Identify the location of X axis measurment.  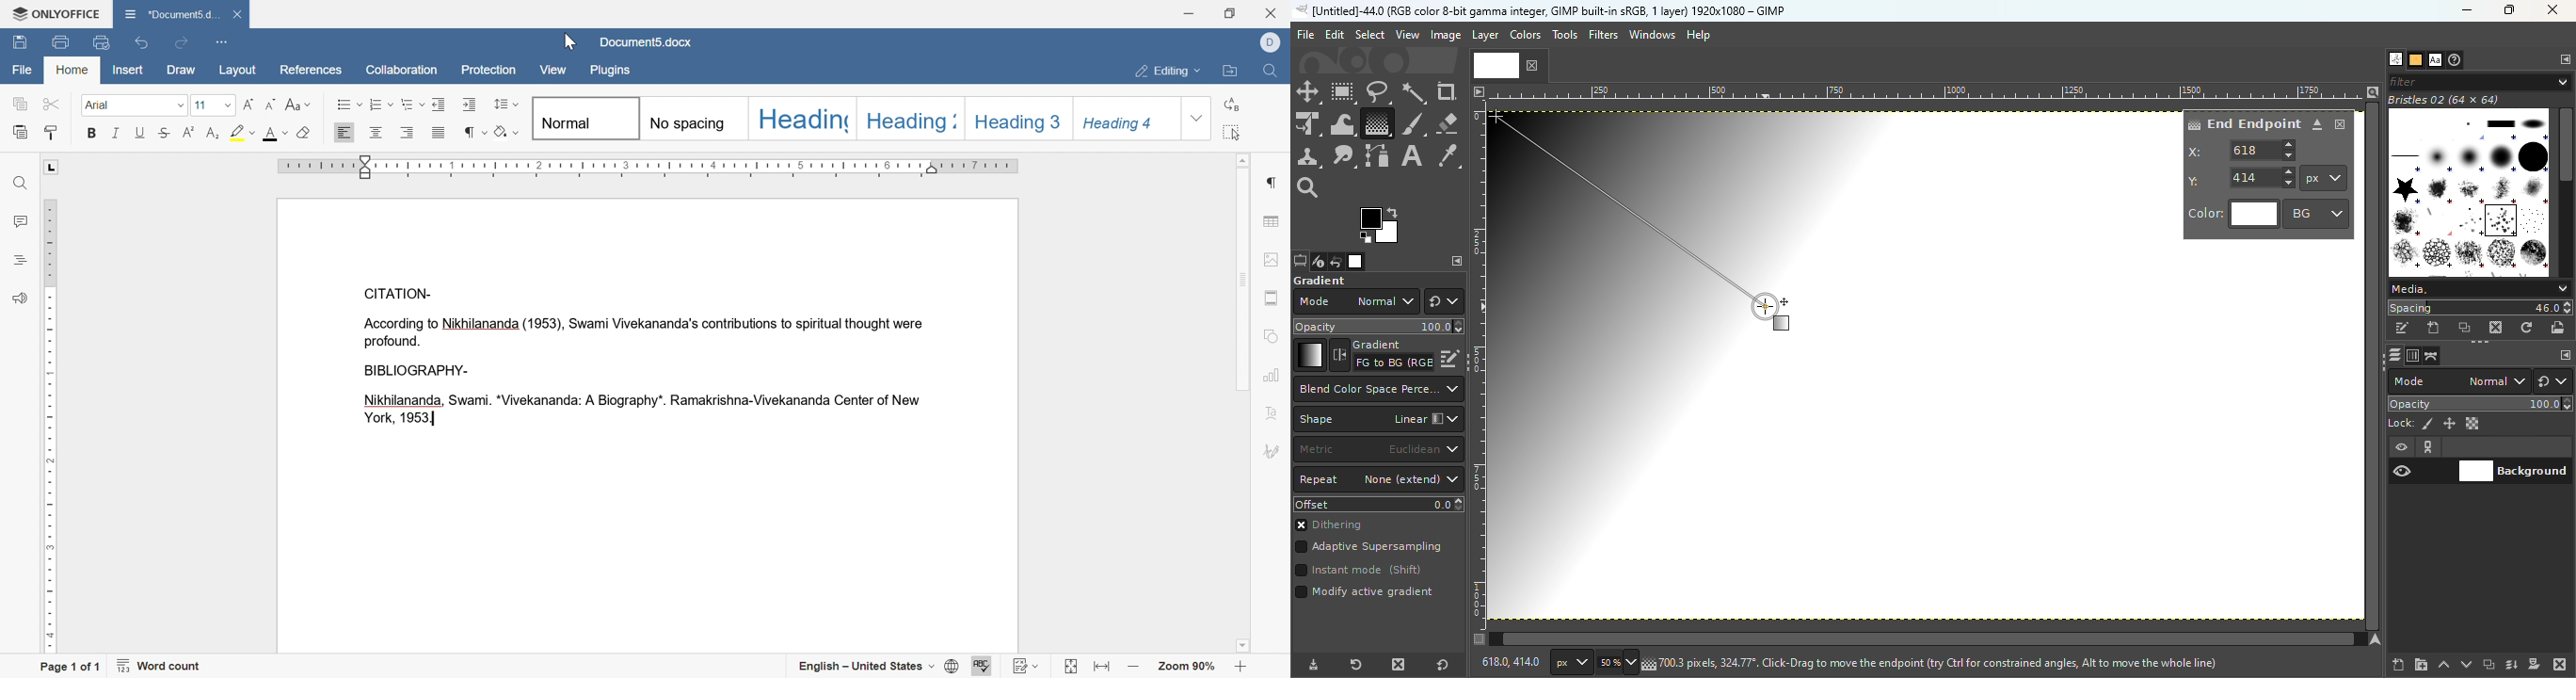
(2243, 150).